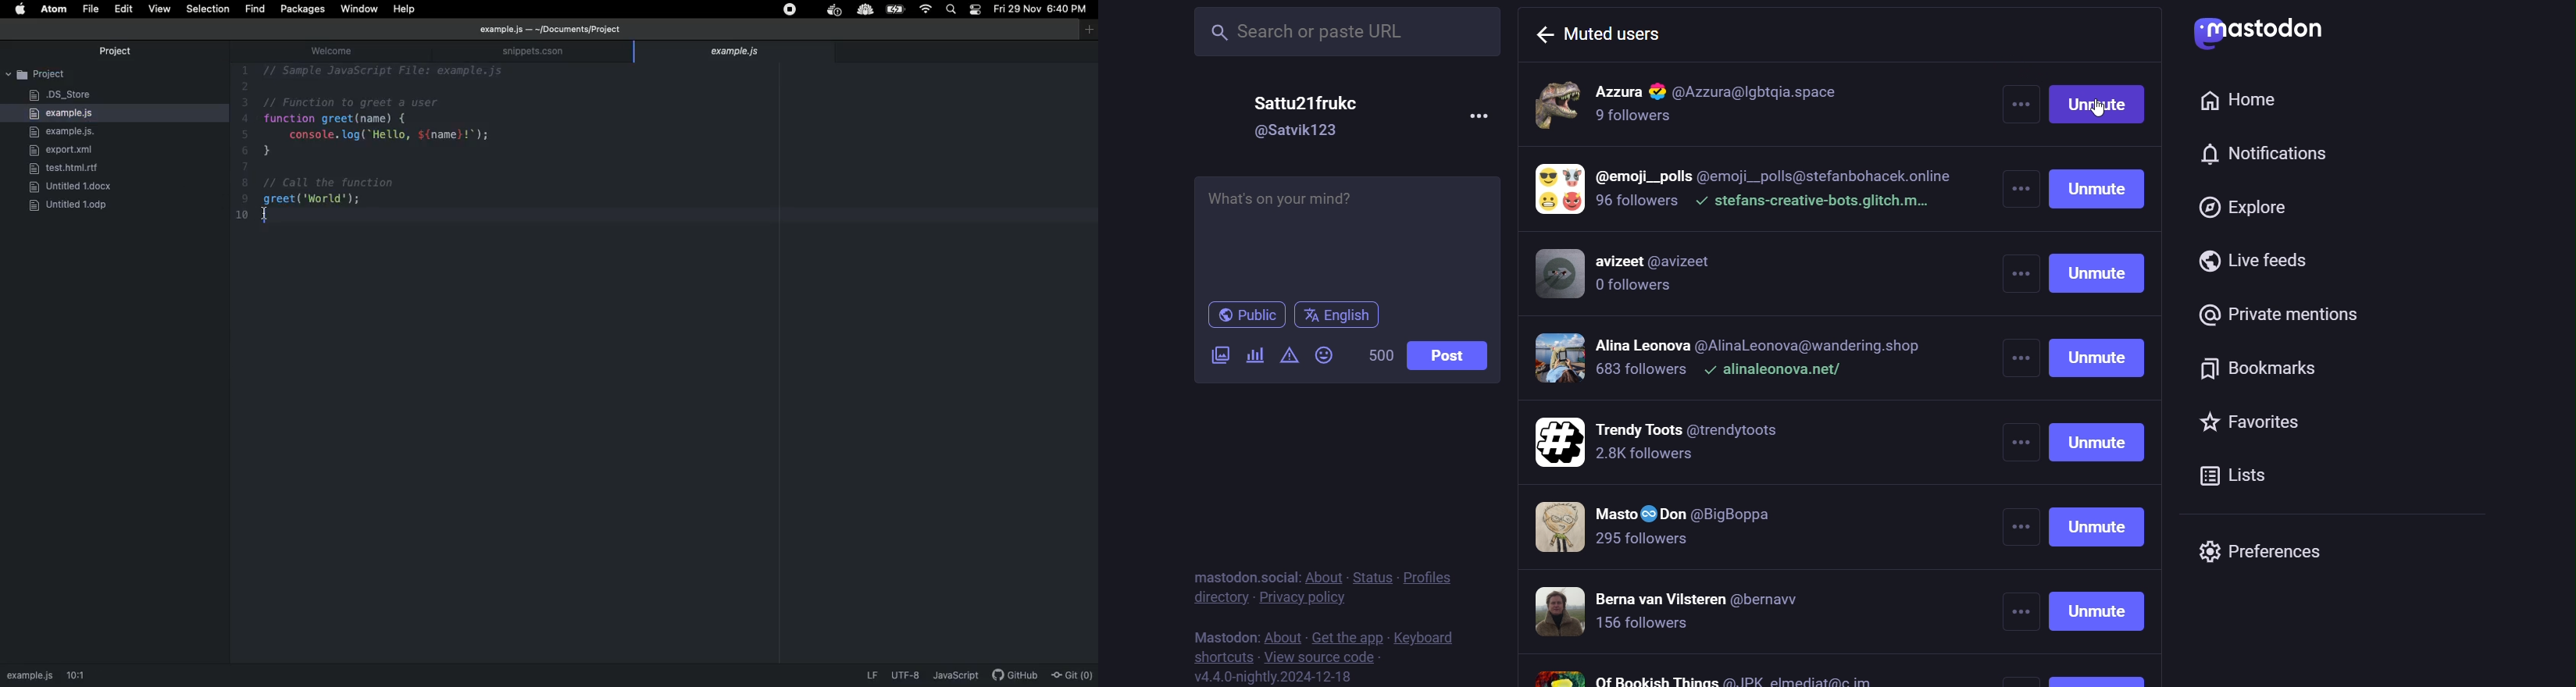  Describe the element at coordinates (1073, 675) in the screenshot. I see `Git` at that location.